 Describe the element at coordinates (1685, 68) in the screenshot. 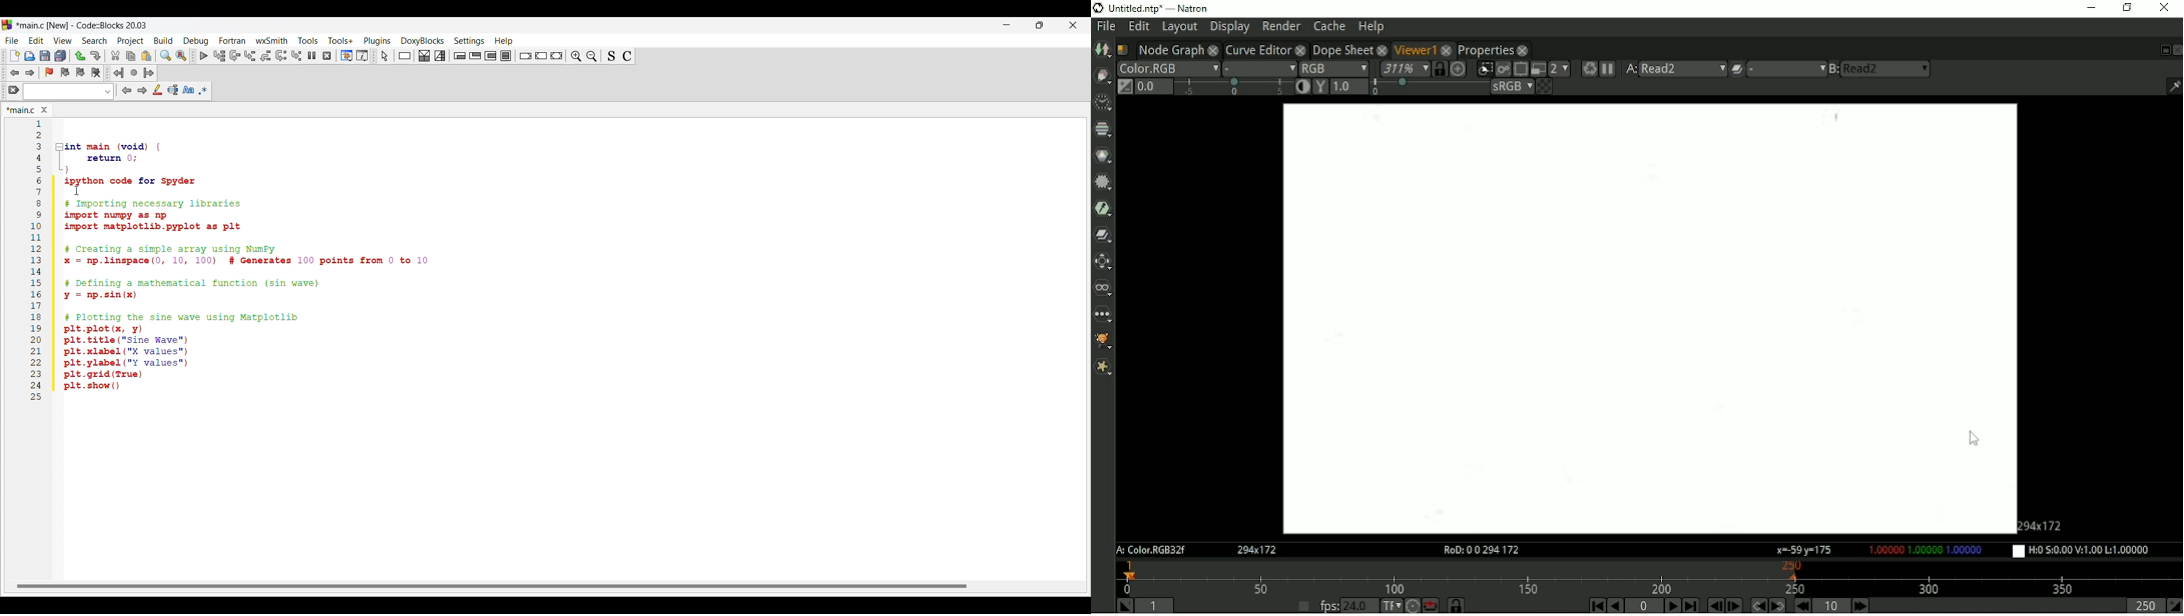

I see `a menu` at that location.